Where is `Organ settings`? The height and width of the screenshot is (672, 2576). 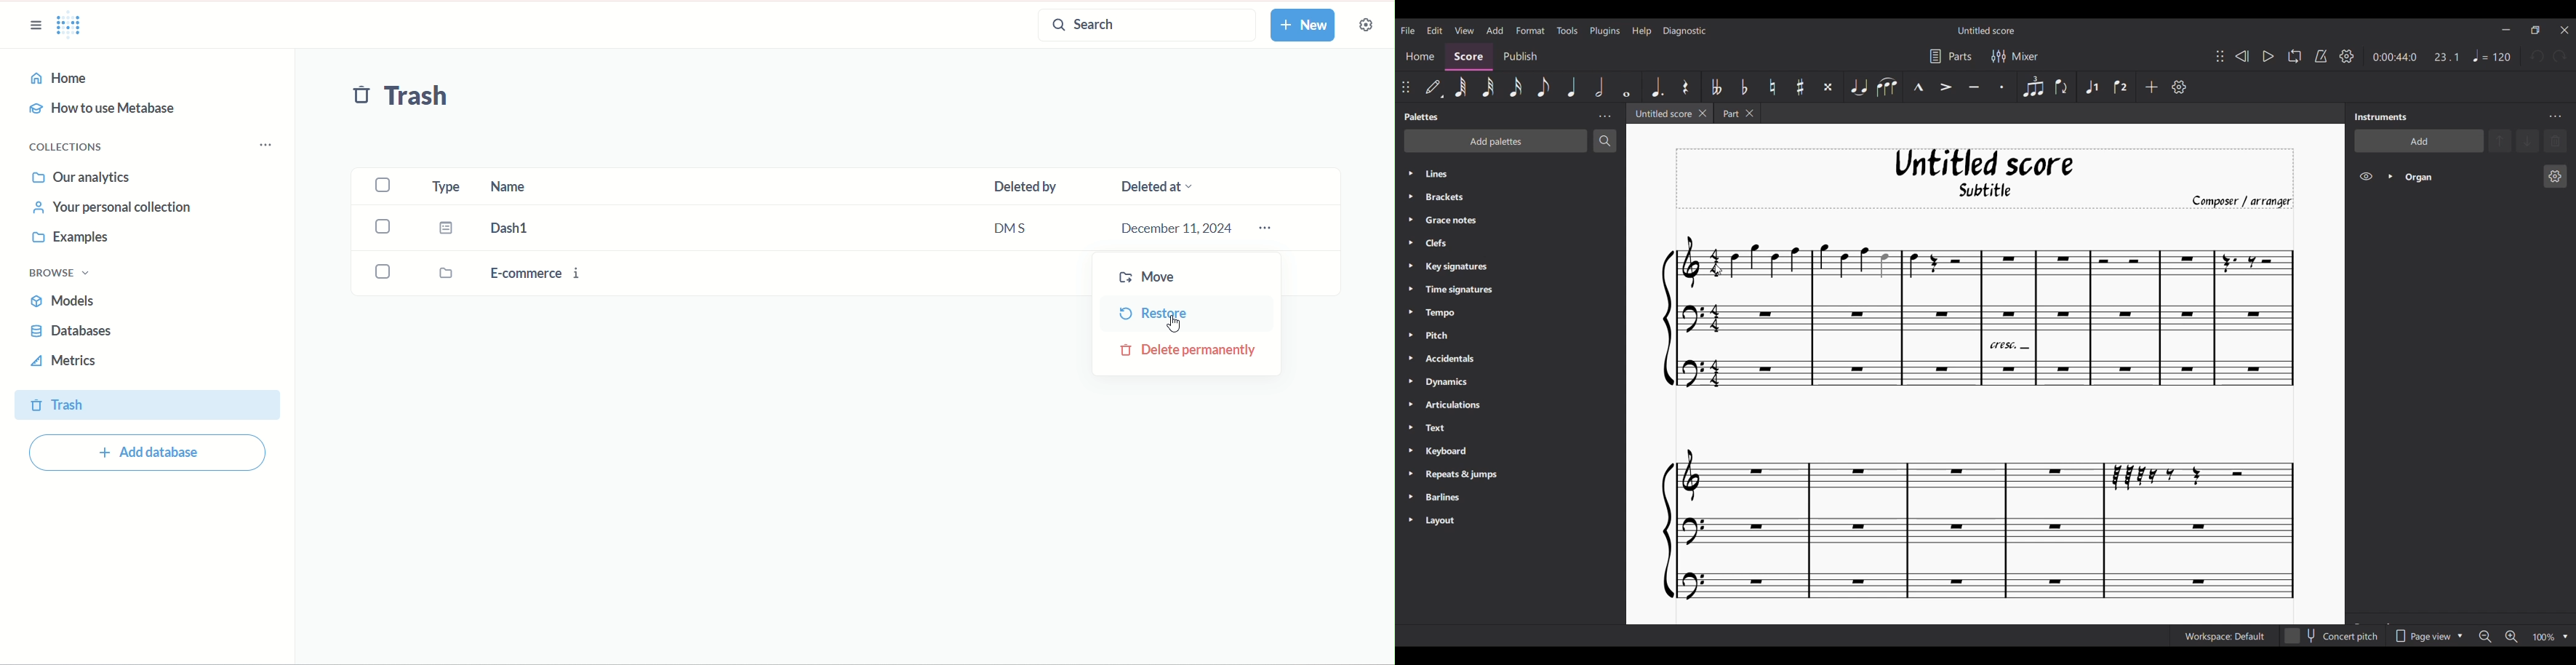
Organ settings is located at coordinates (2556, 176).